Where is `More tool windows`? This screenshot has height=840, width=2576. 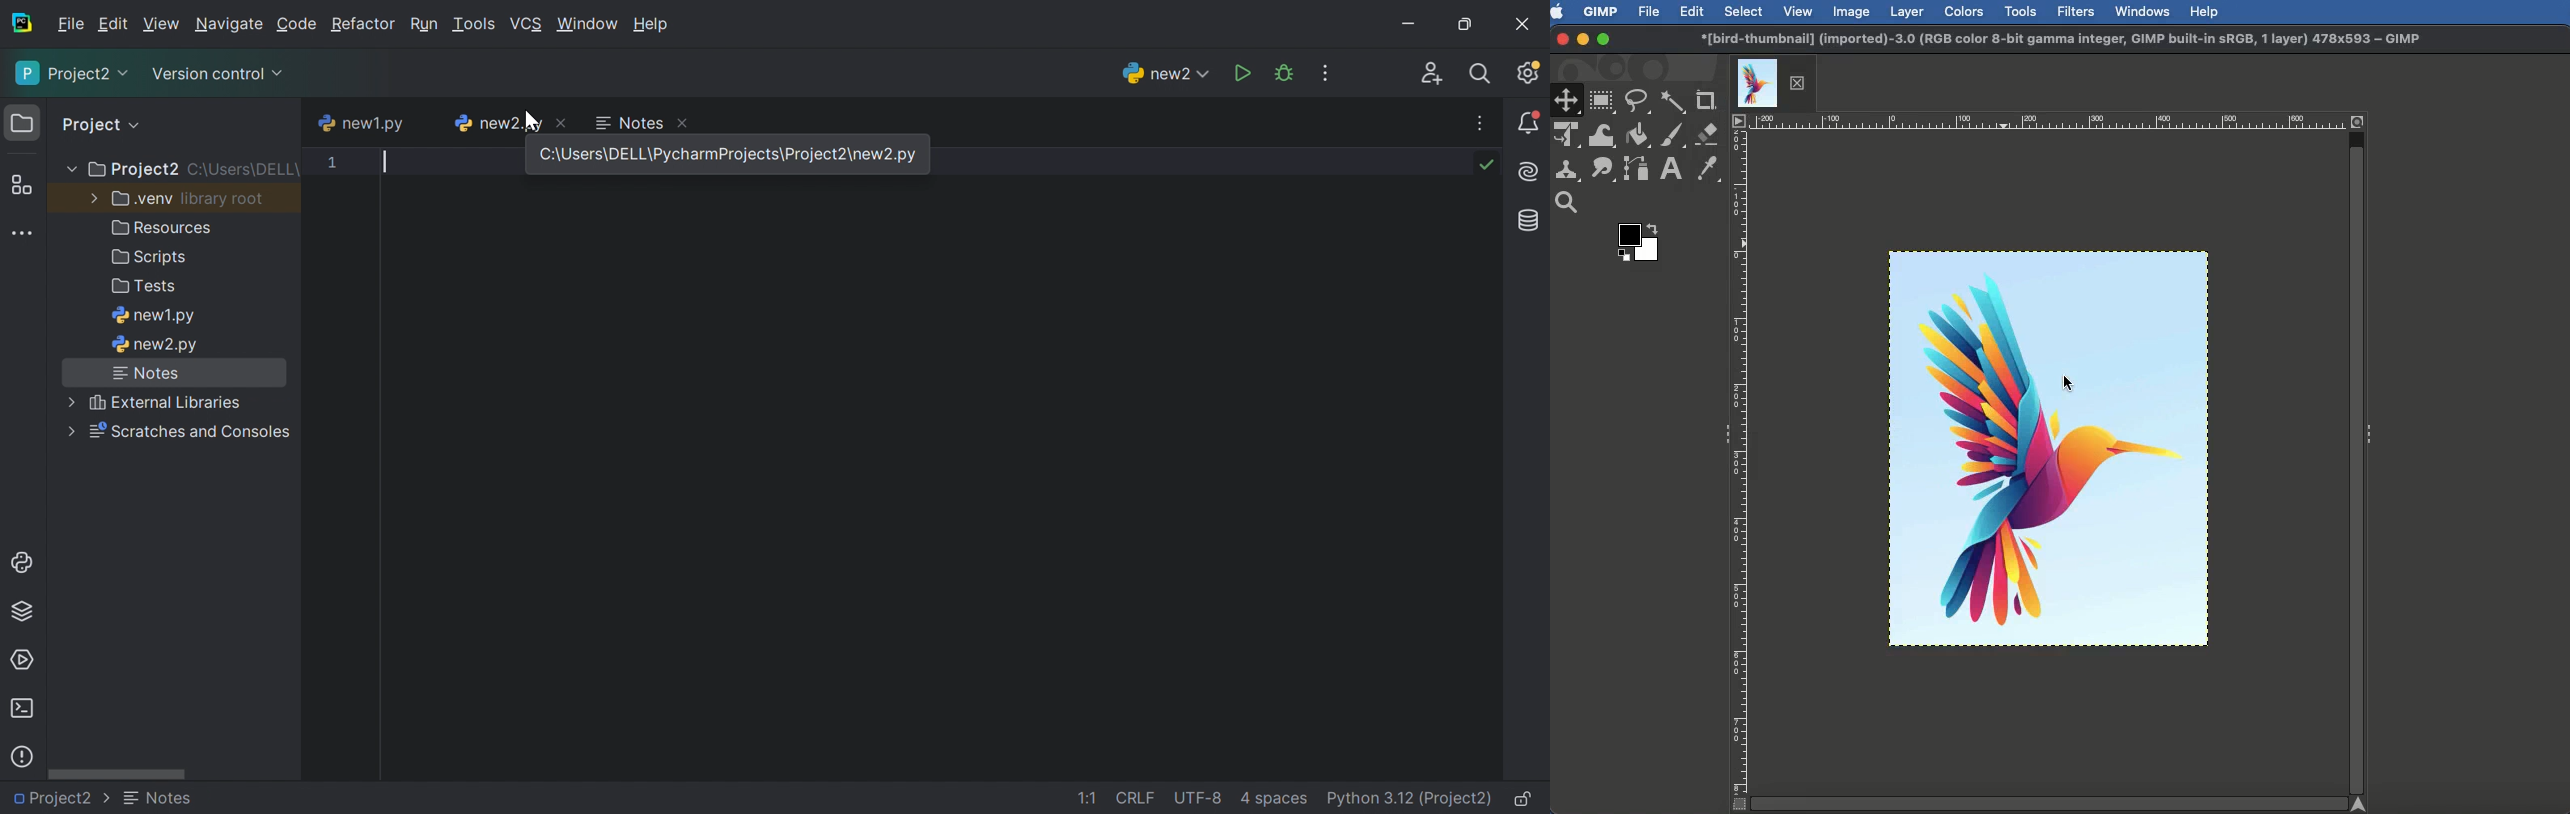 More tool windows is located at coordinates (21, 232).